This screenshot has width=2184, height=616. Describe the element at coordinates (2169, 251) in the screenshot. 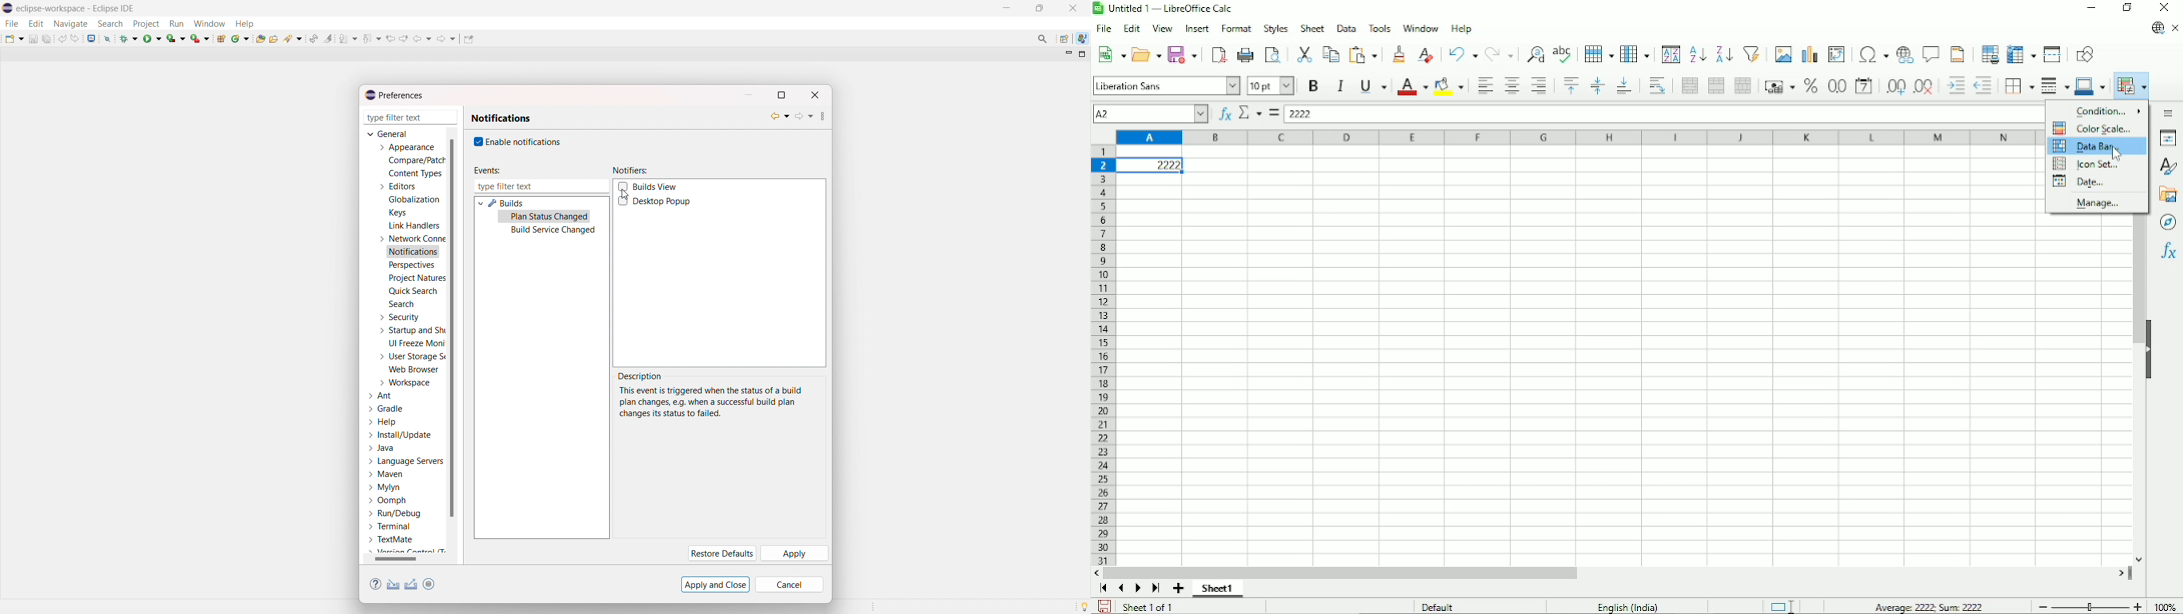

I see `Functions` at that location.